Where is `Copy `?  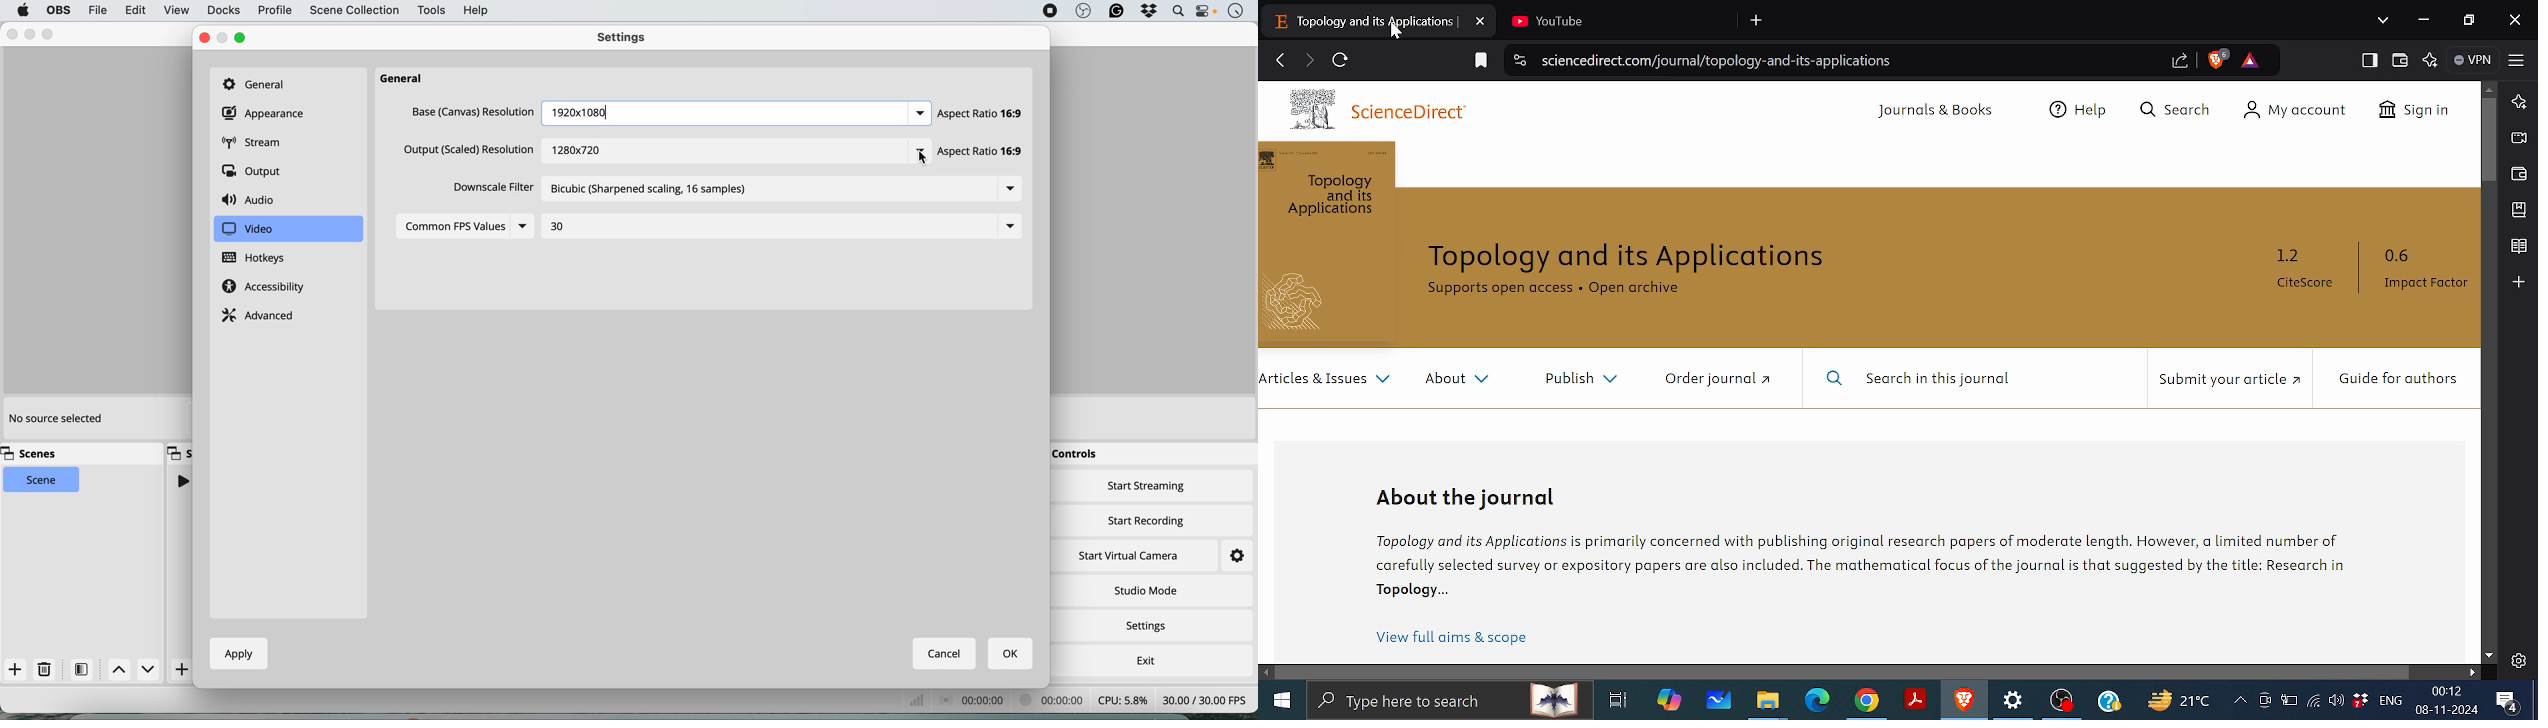
Copy  is located at coordinates (180, 452).